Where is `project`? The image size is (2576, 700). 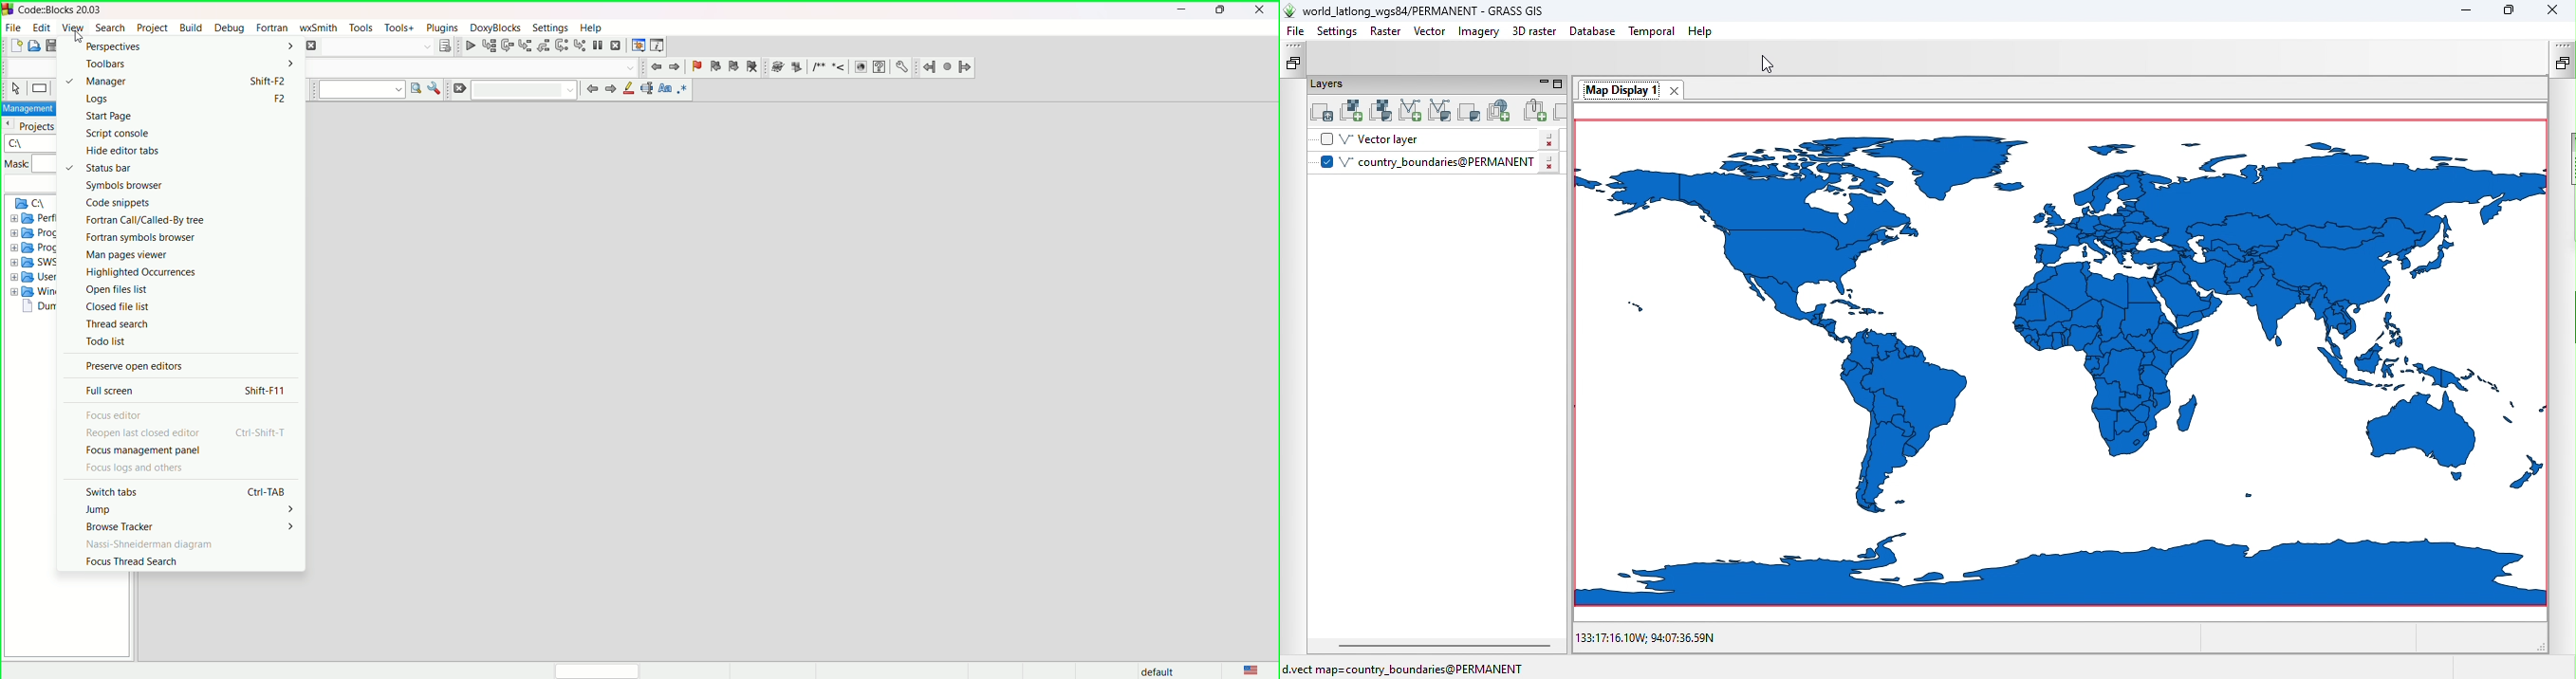
project is located at coordinates (153, 27).